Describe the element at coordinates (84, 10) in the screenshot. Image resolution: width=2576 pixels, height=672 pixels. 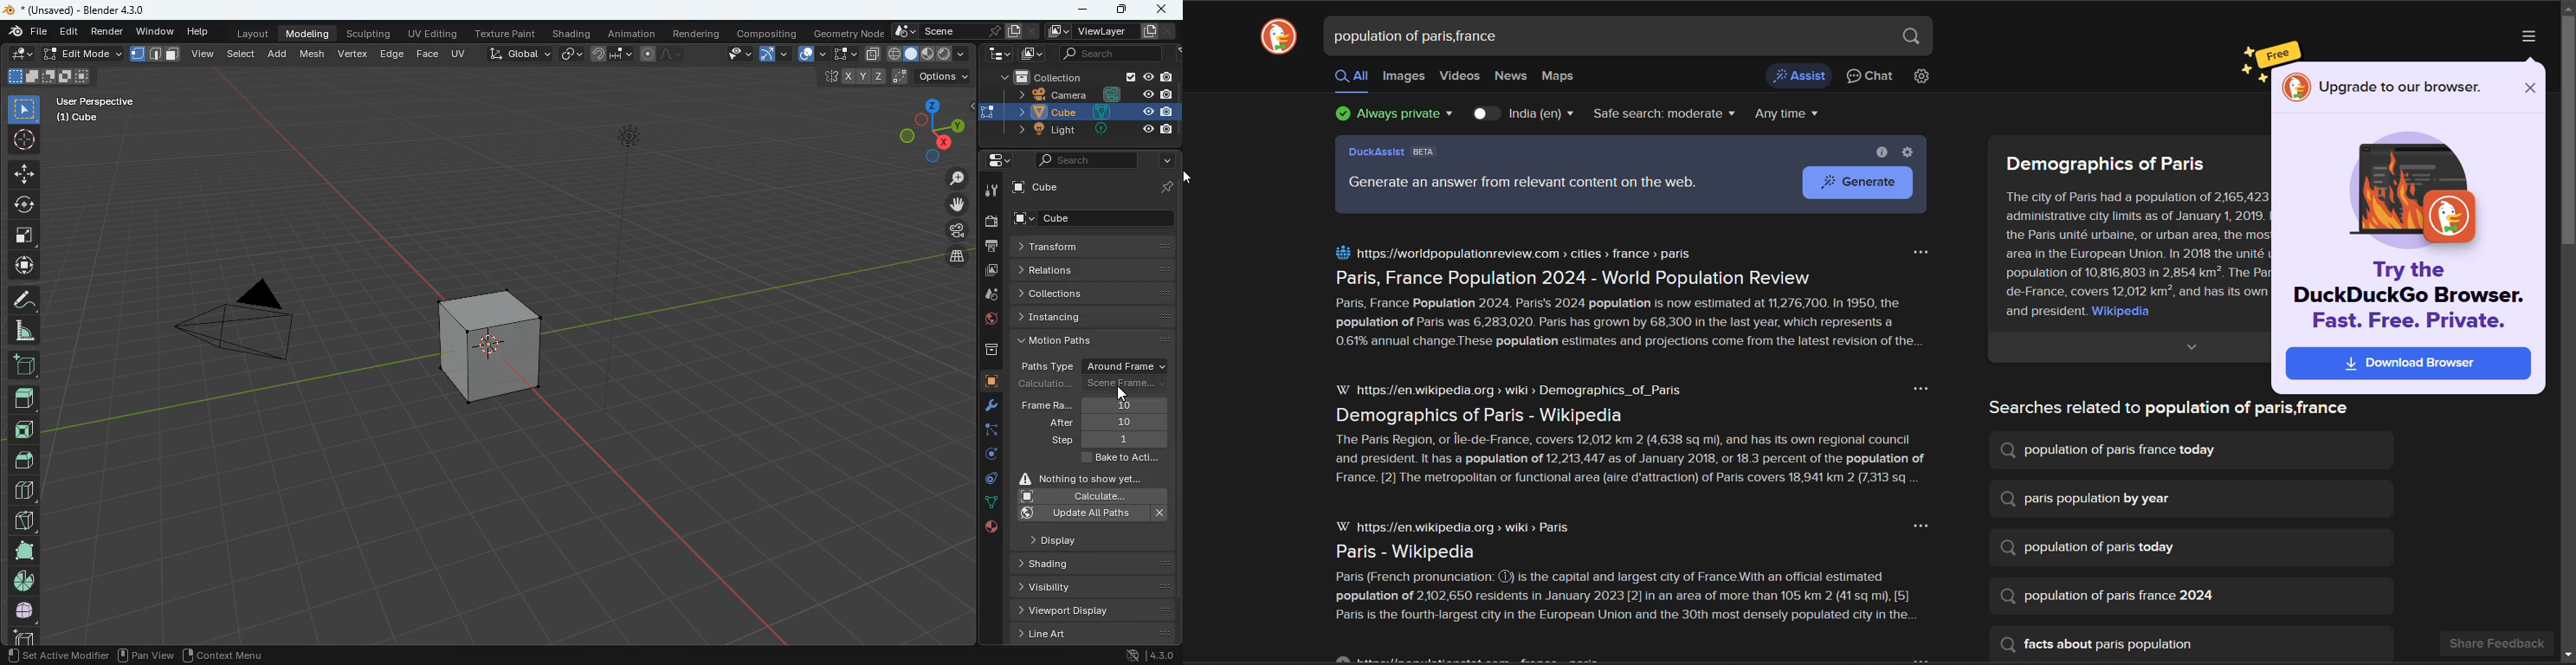
I see `blender` at that location.